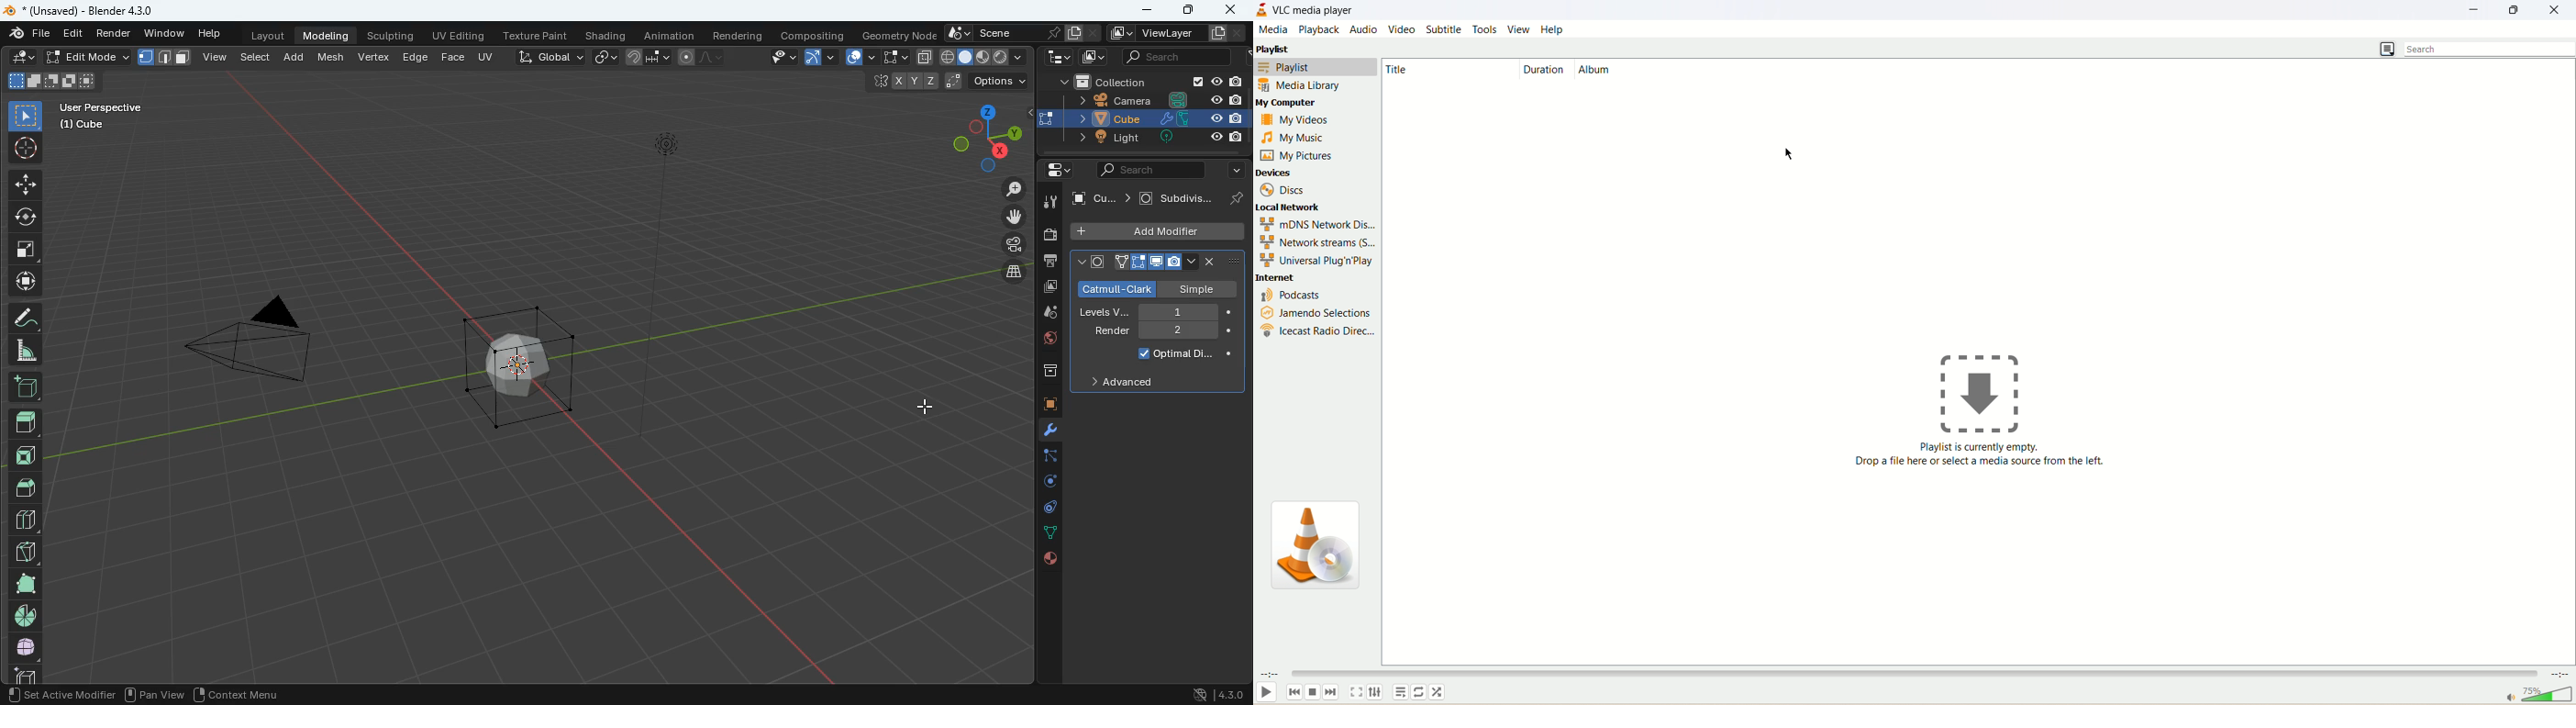  Describe the element at coordinates (38, 696) in the screenshot. I see `pan view` at that location.